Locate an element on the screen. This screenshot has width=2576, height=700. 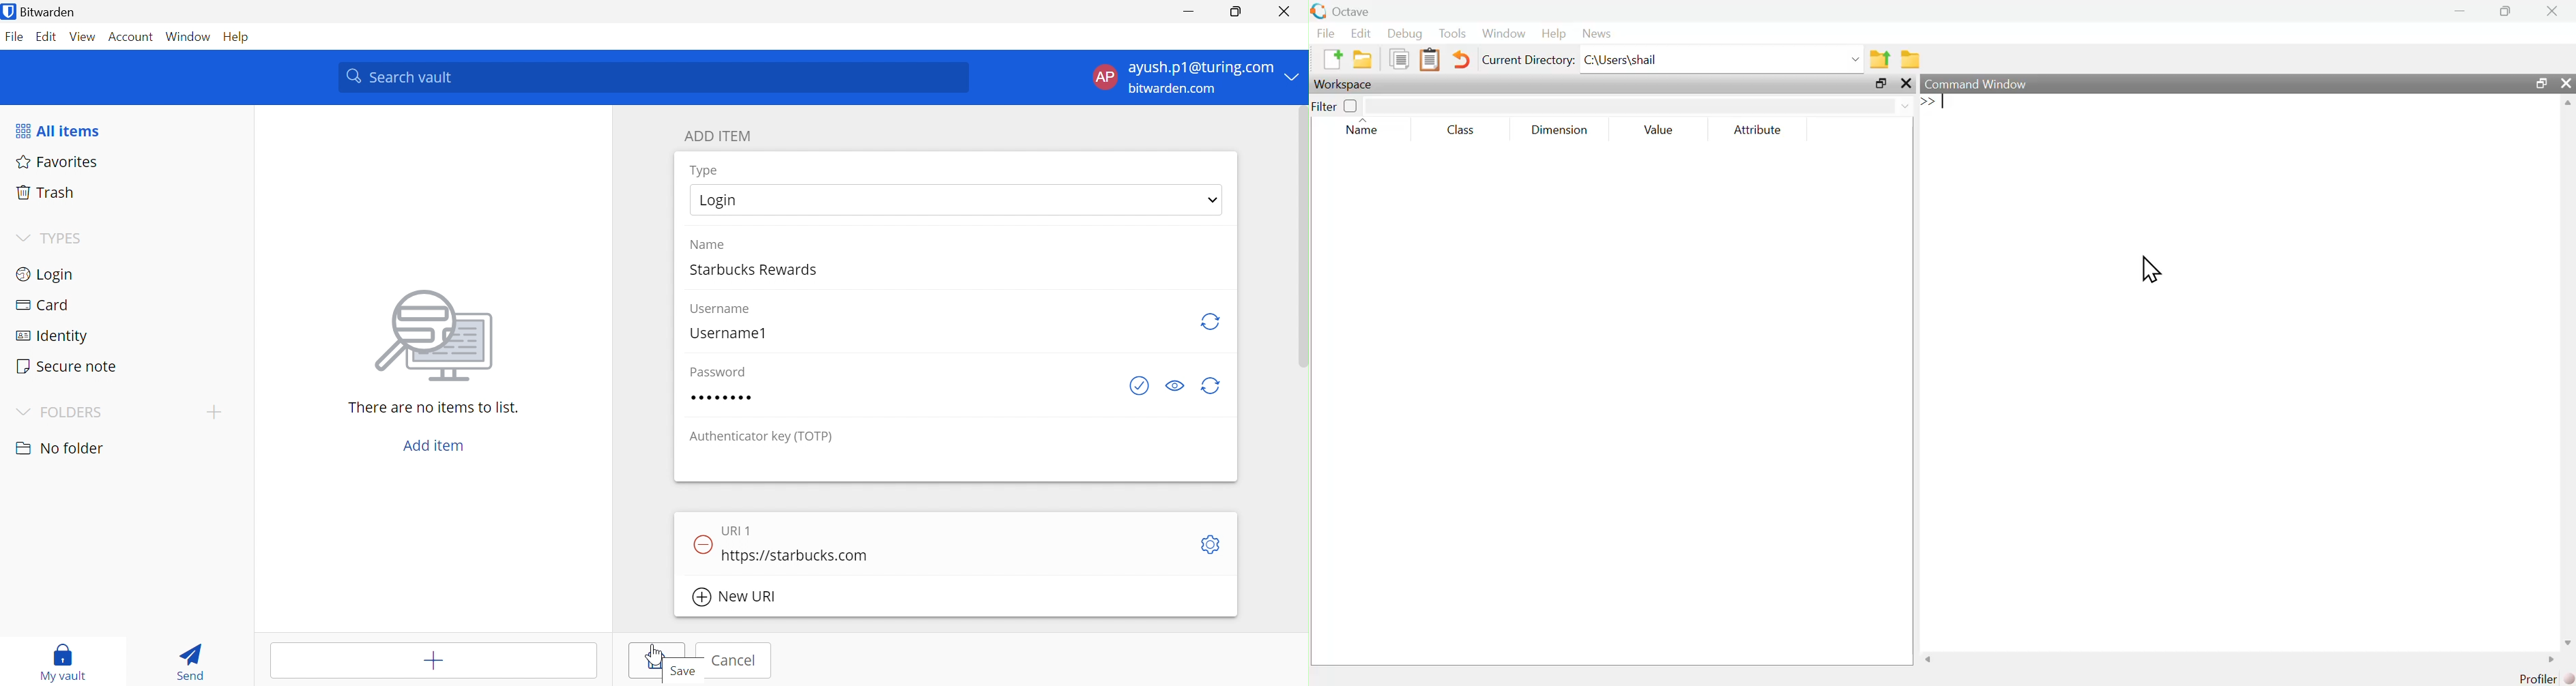
scroll down is located at coordinates (2564, 642).